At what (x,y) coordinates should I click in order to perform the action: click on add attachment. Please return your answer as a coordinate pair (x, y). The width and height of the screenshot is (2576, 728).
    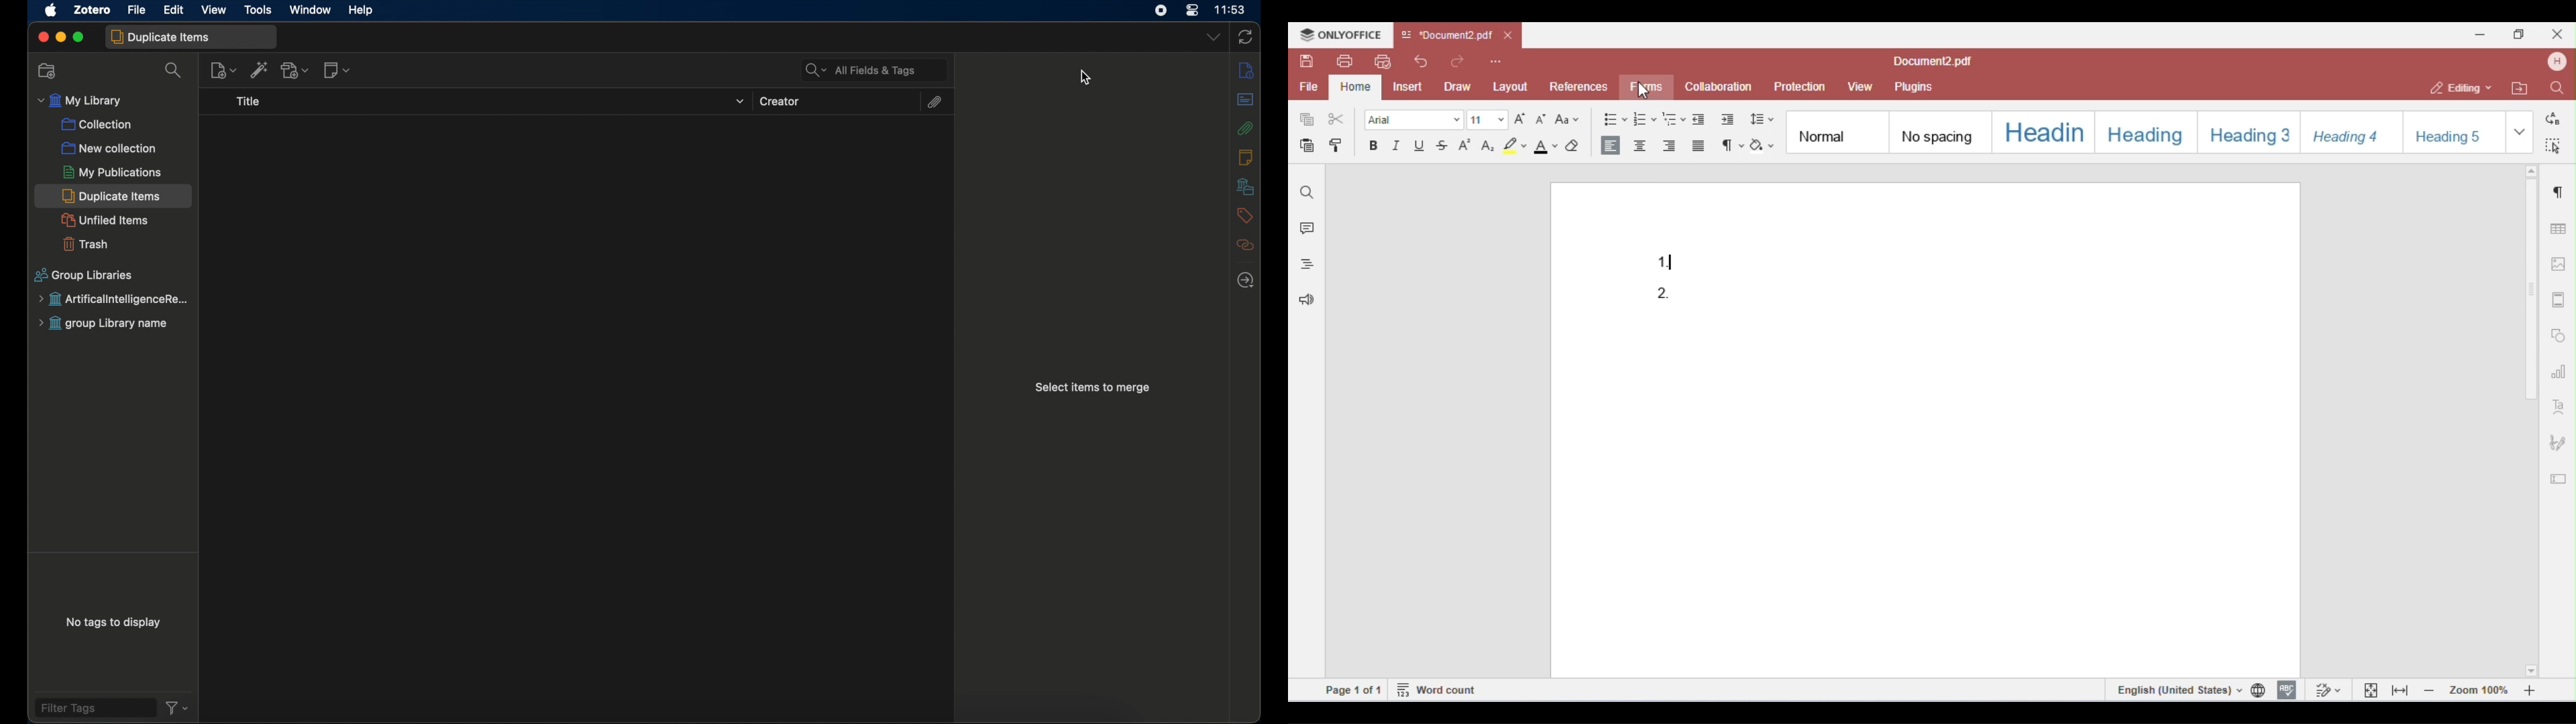
    Looking at the image, I should click on (296, 70).